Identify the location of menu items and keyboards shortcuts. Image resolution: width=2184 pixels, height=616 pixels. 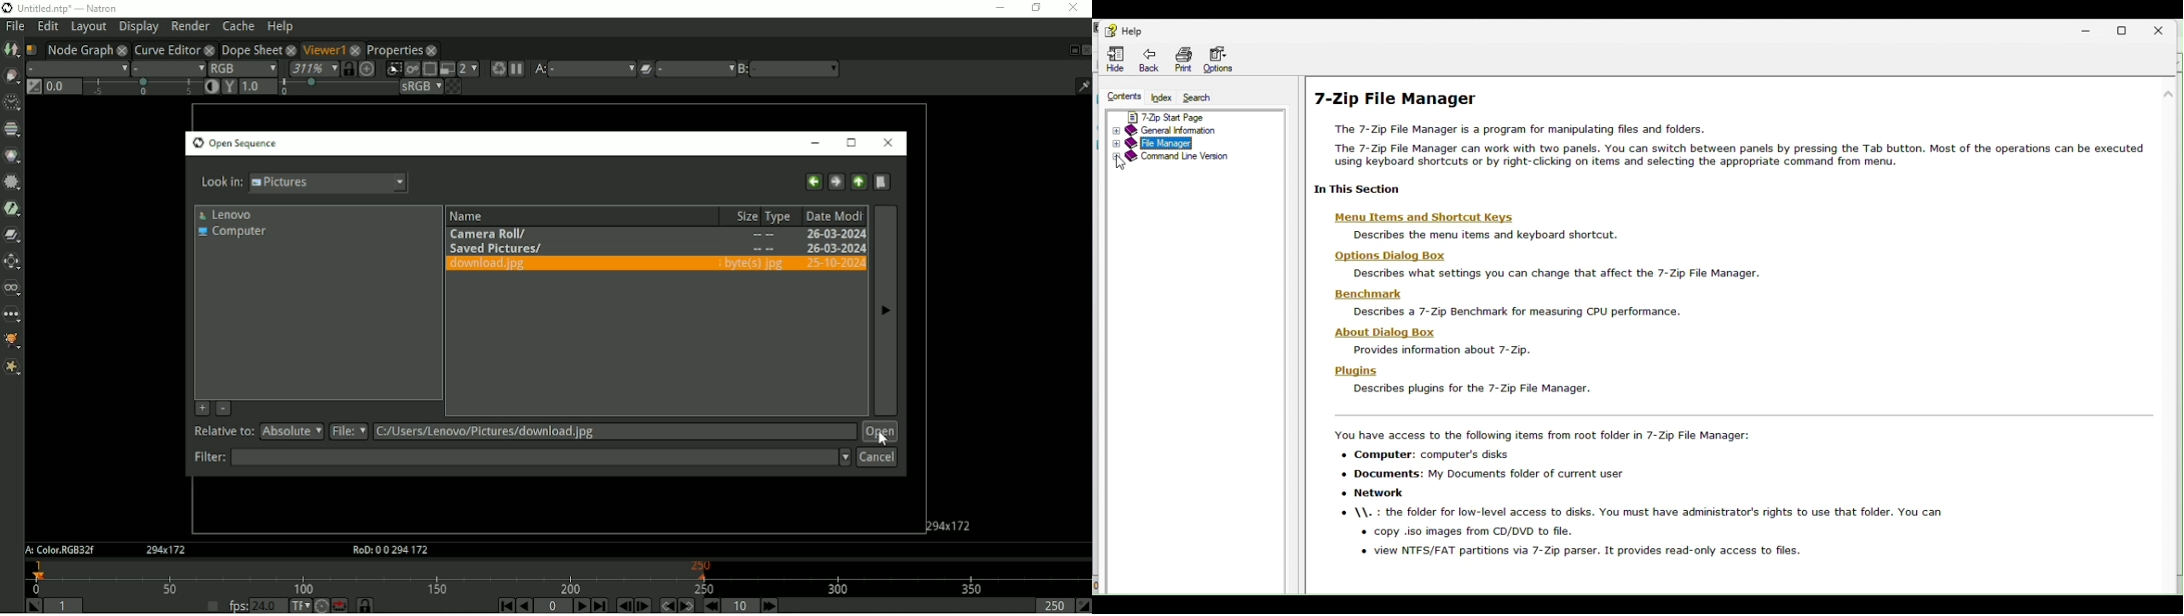
(1434, 217).